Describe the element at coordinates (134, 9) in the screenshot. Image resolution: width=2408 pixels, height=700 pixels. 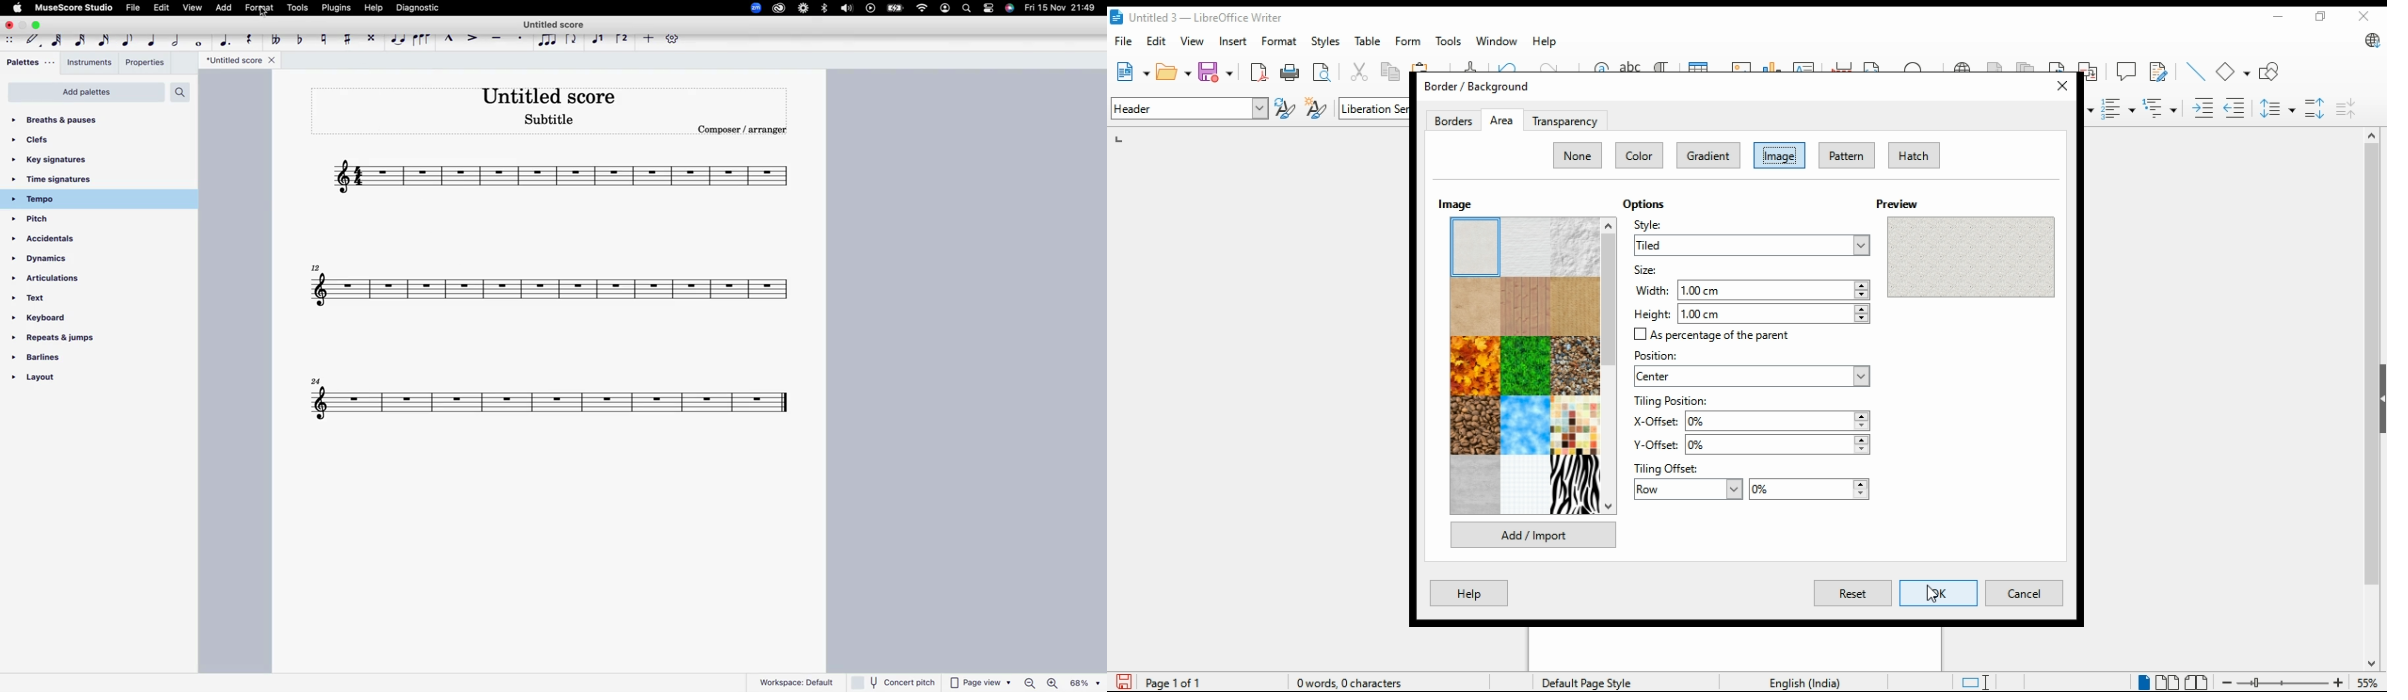
I see `file` at that location.